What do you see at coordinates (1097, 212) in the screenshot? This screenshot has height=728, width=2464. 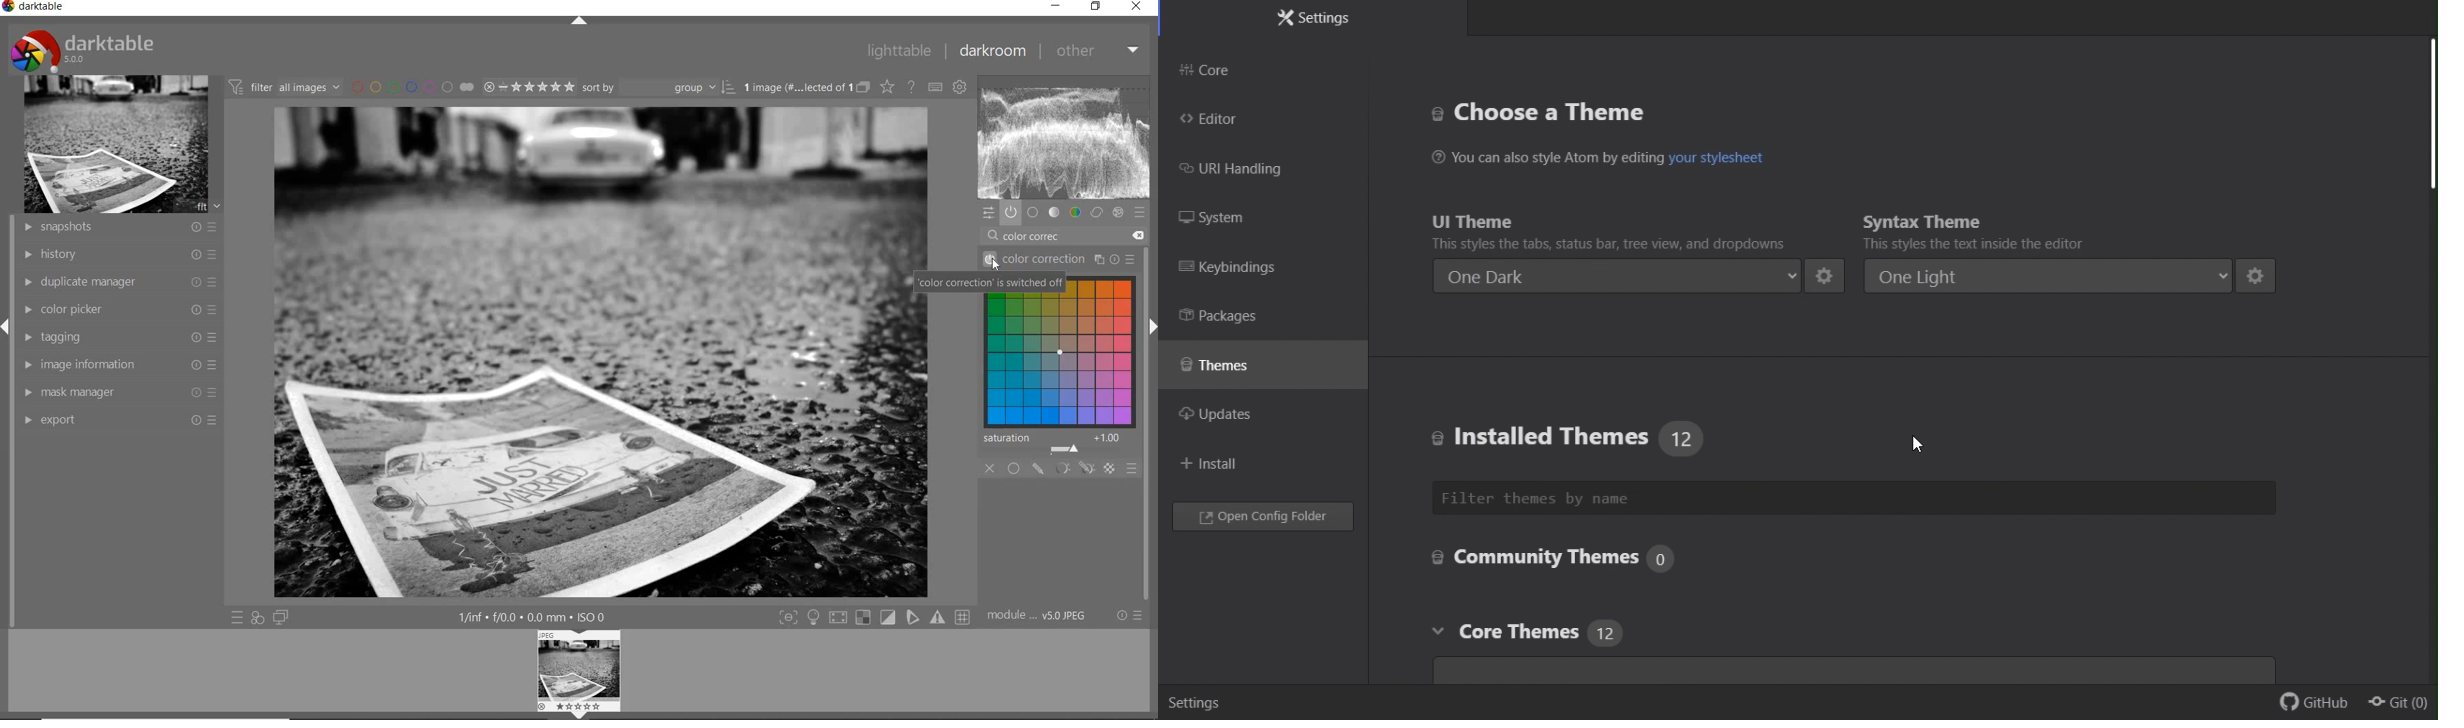 I see `correct` at bounding box center [1097, 212].